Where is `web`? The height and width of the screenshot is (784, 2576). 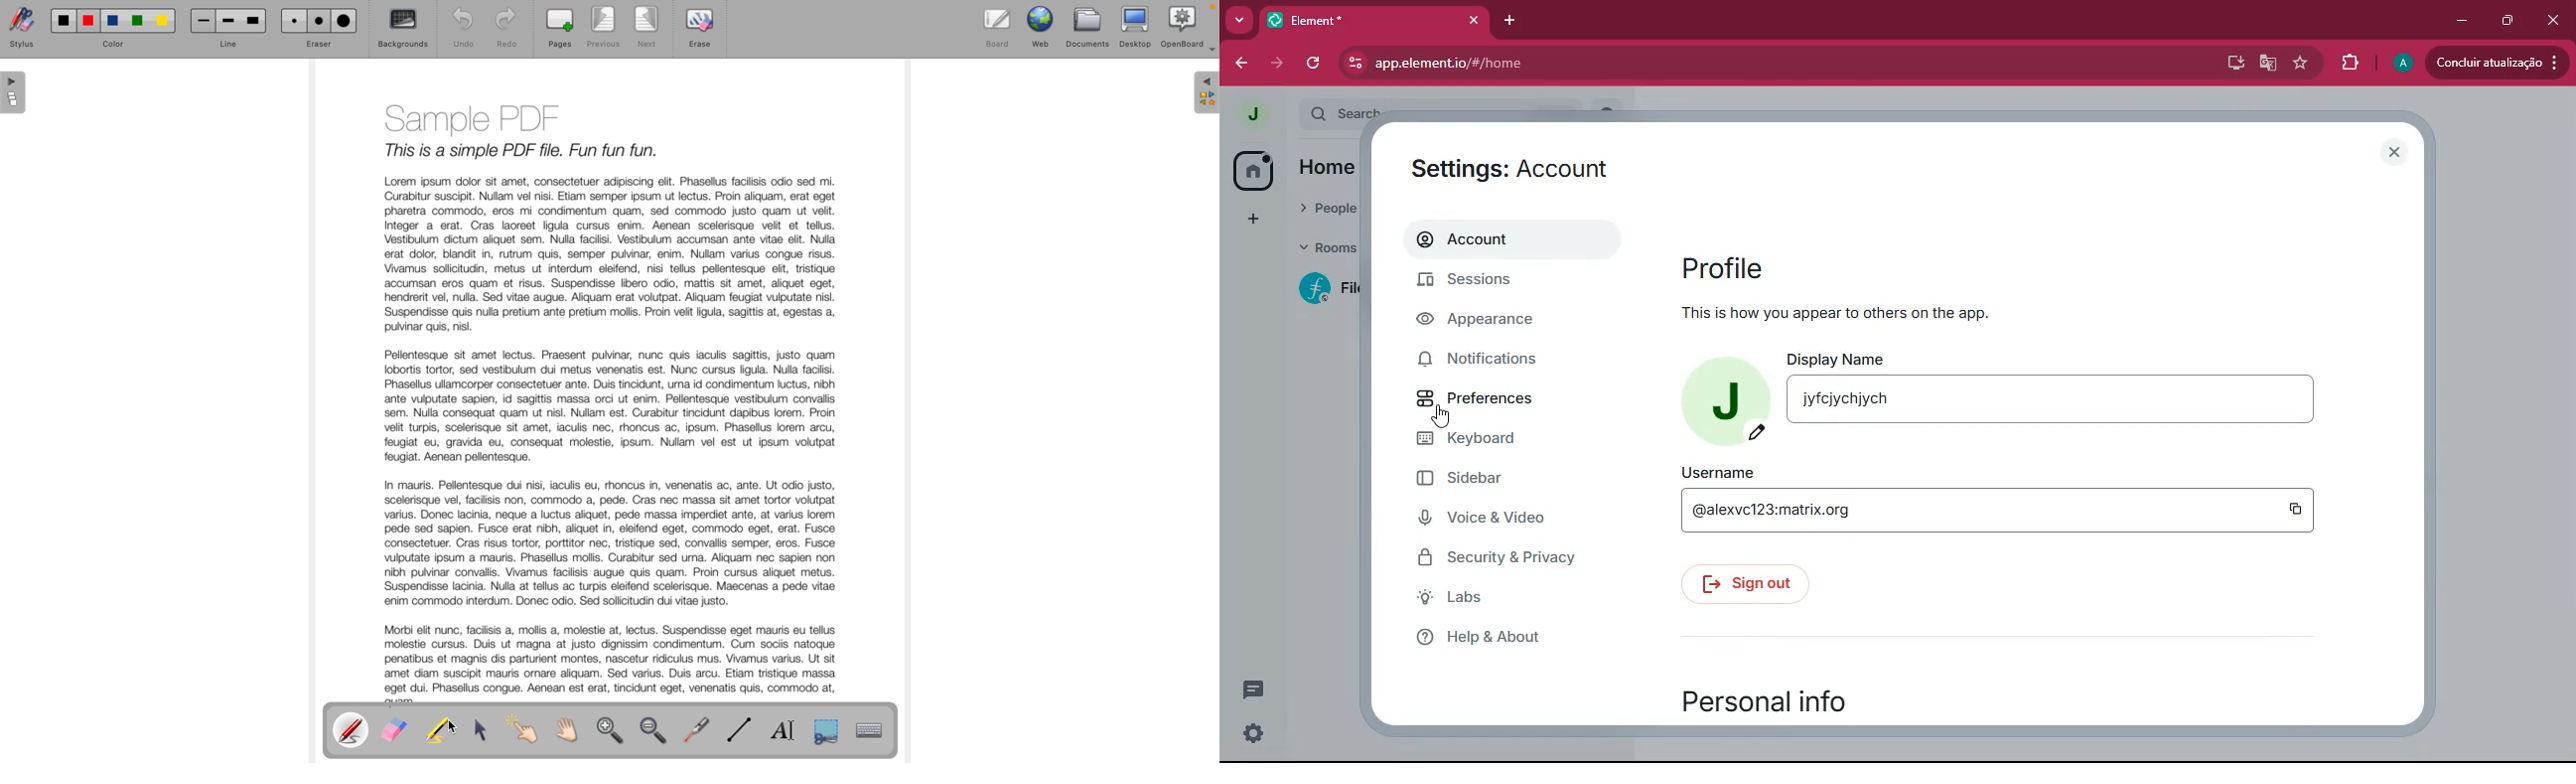
web is located at coordinates (1043, 25).